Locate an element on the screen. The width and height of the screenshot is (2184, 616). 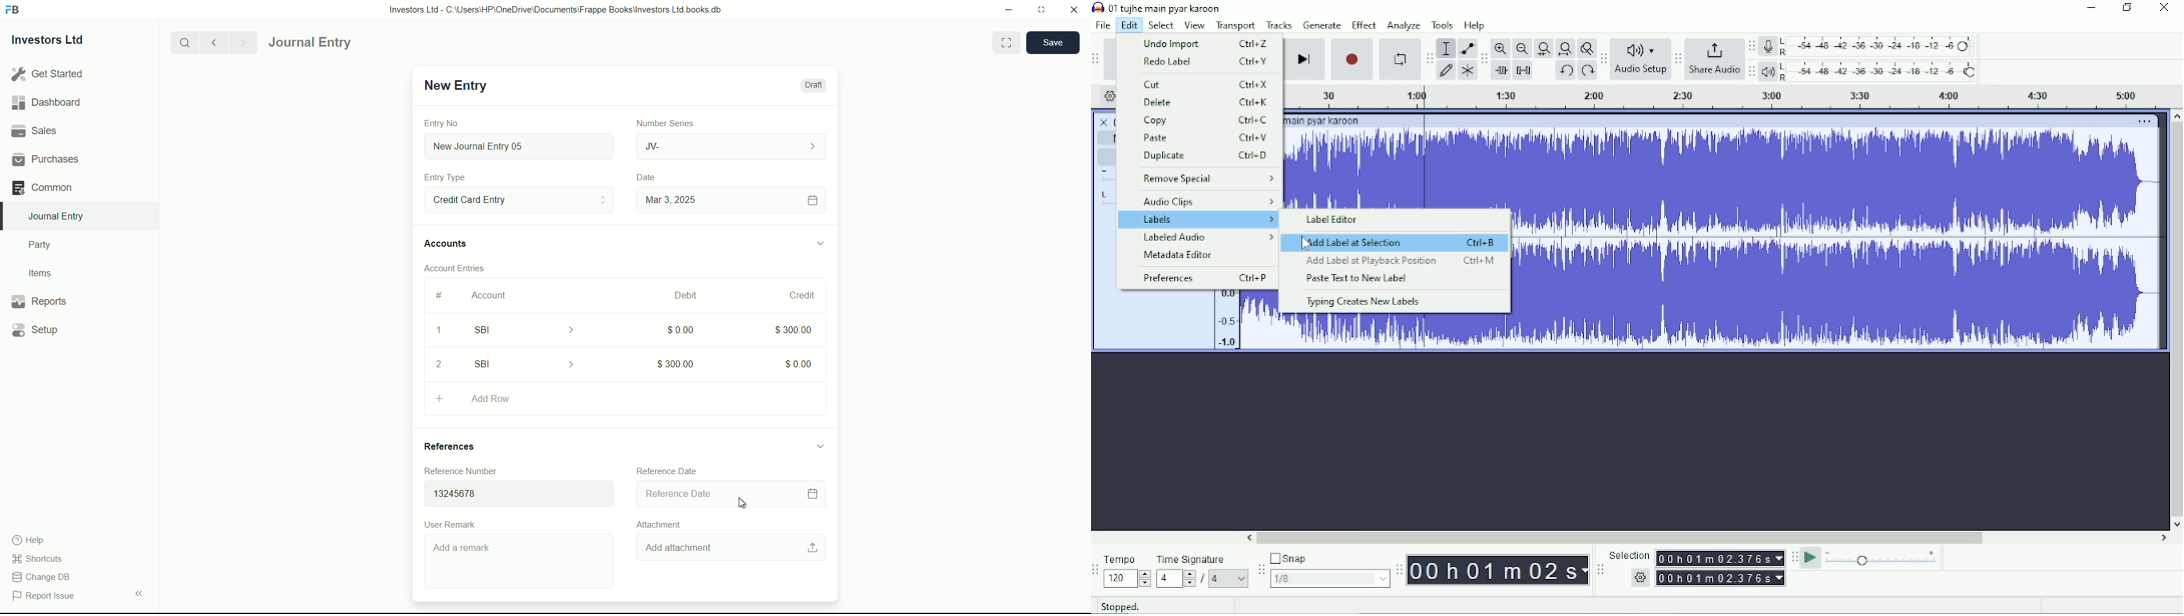
Enable looping is located at coordinates (1400, 58).